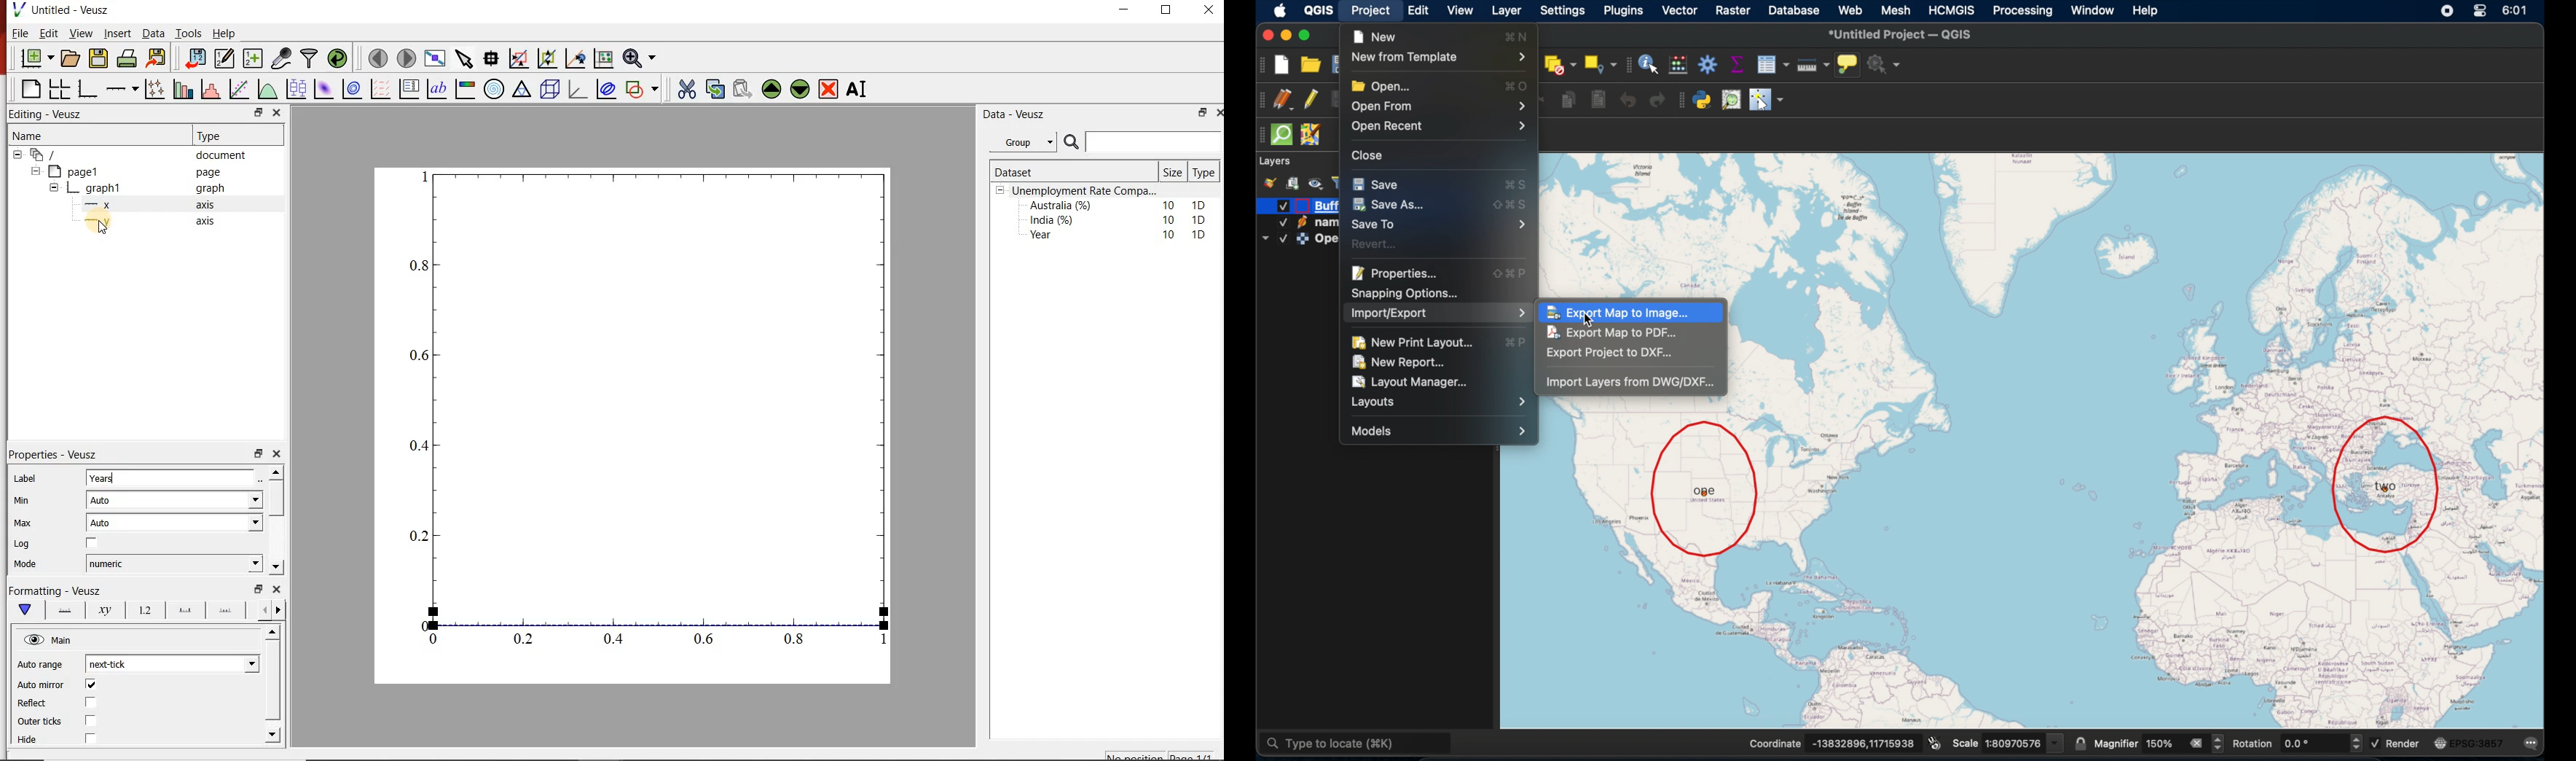  I want to click on quicksom, so click(1282, 135).